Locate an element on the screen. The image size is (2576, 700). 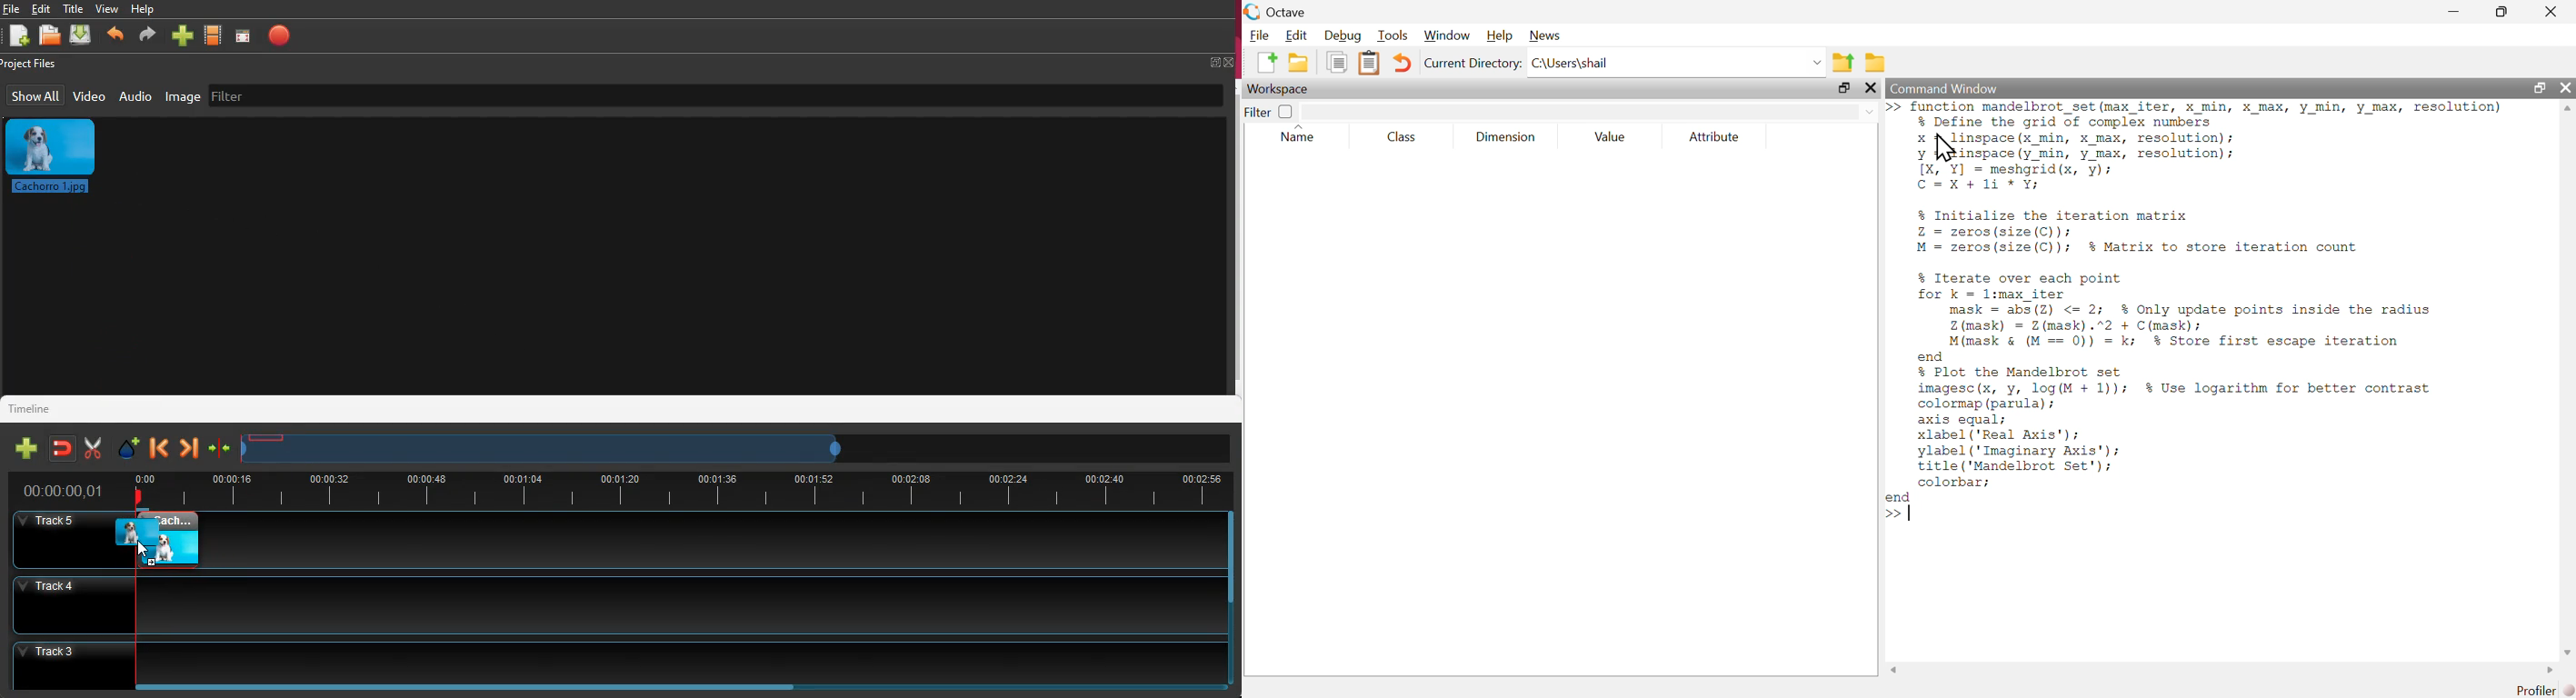
back is located at coordinates (159, 448).